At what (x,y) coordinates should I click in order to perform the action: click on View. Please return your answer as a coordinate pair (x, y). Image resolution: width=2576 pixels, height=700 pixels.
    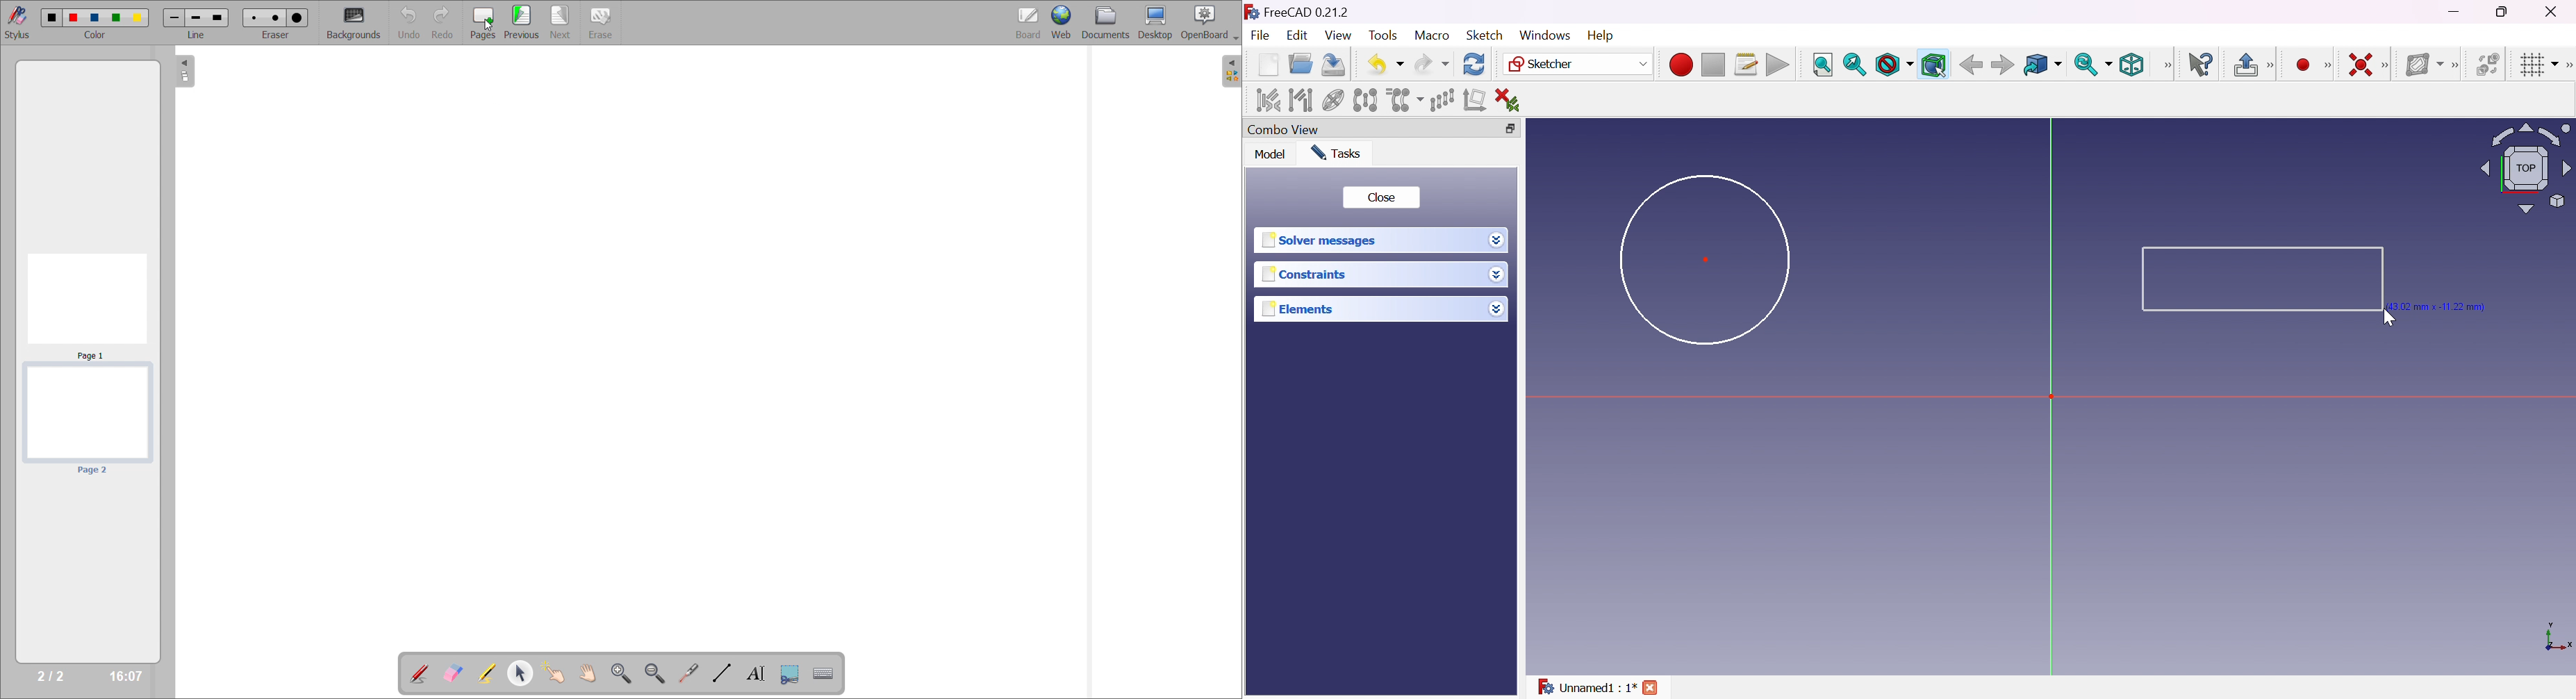
    Looking at the image, I should click on (2168, 65).